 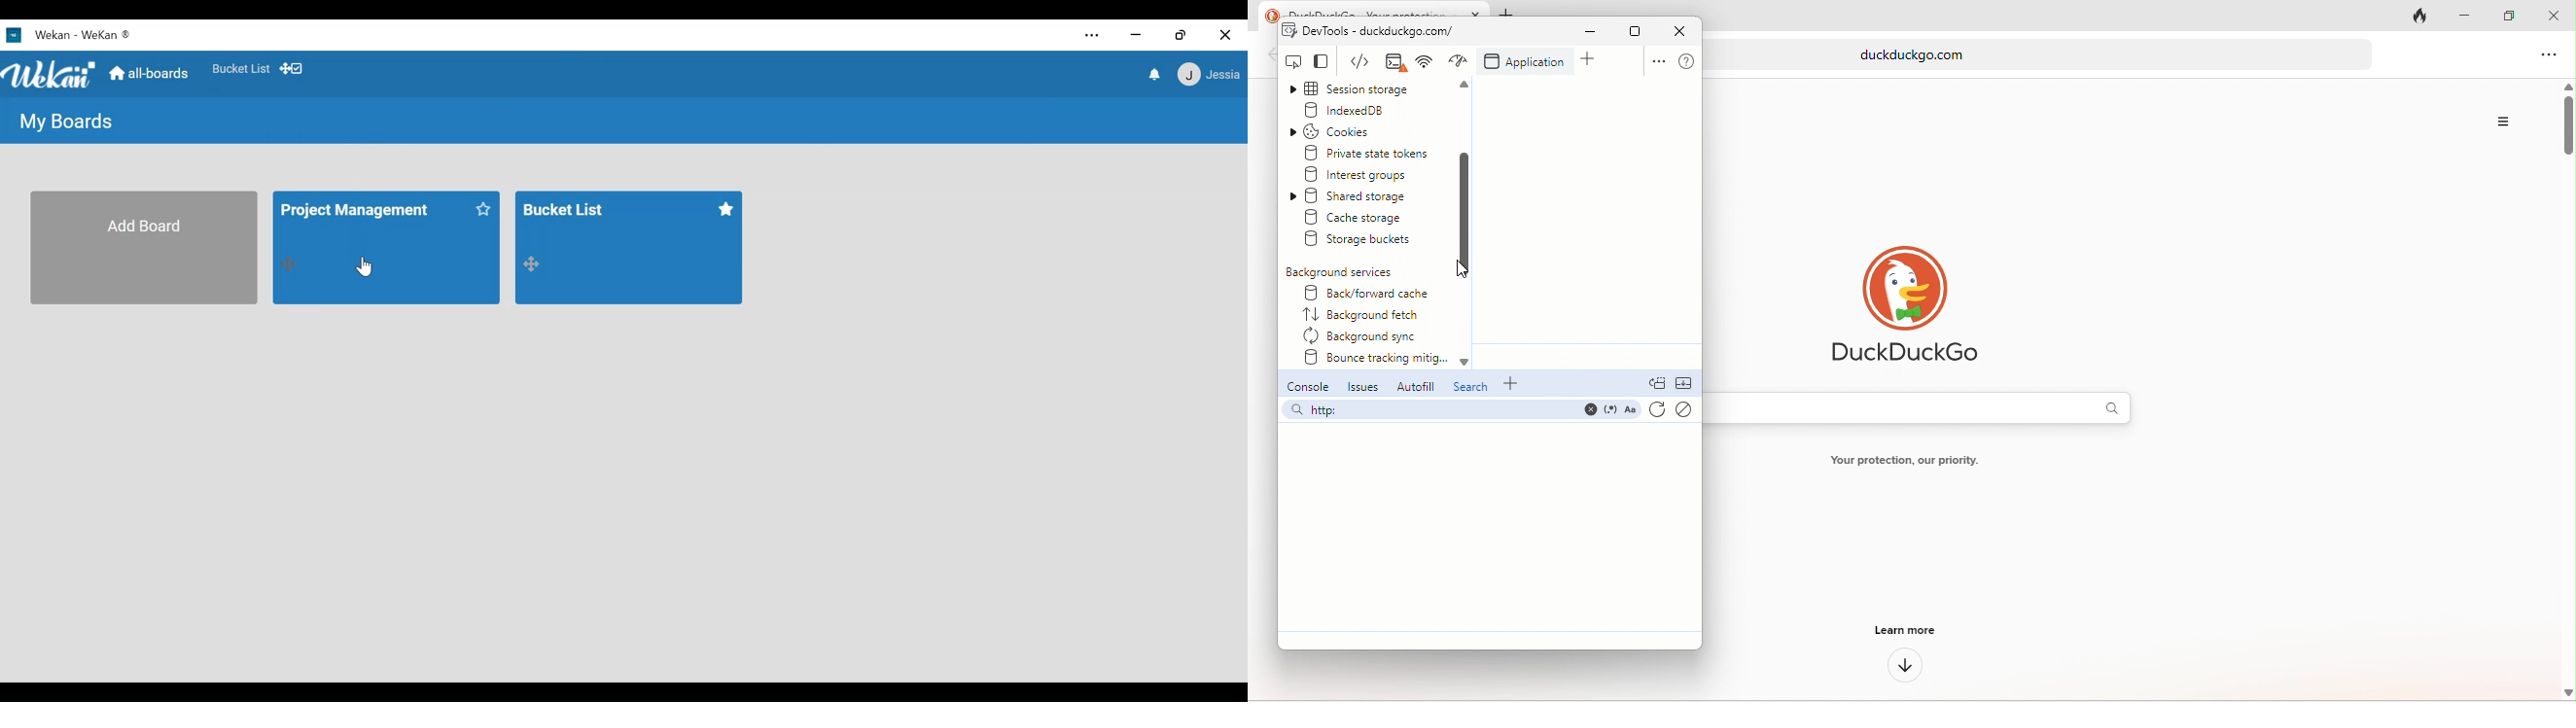 I want to click on learn more, so click(x=1902, y=629).